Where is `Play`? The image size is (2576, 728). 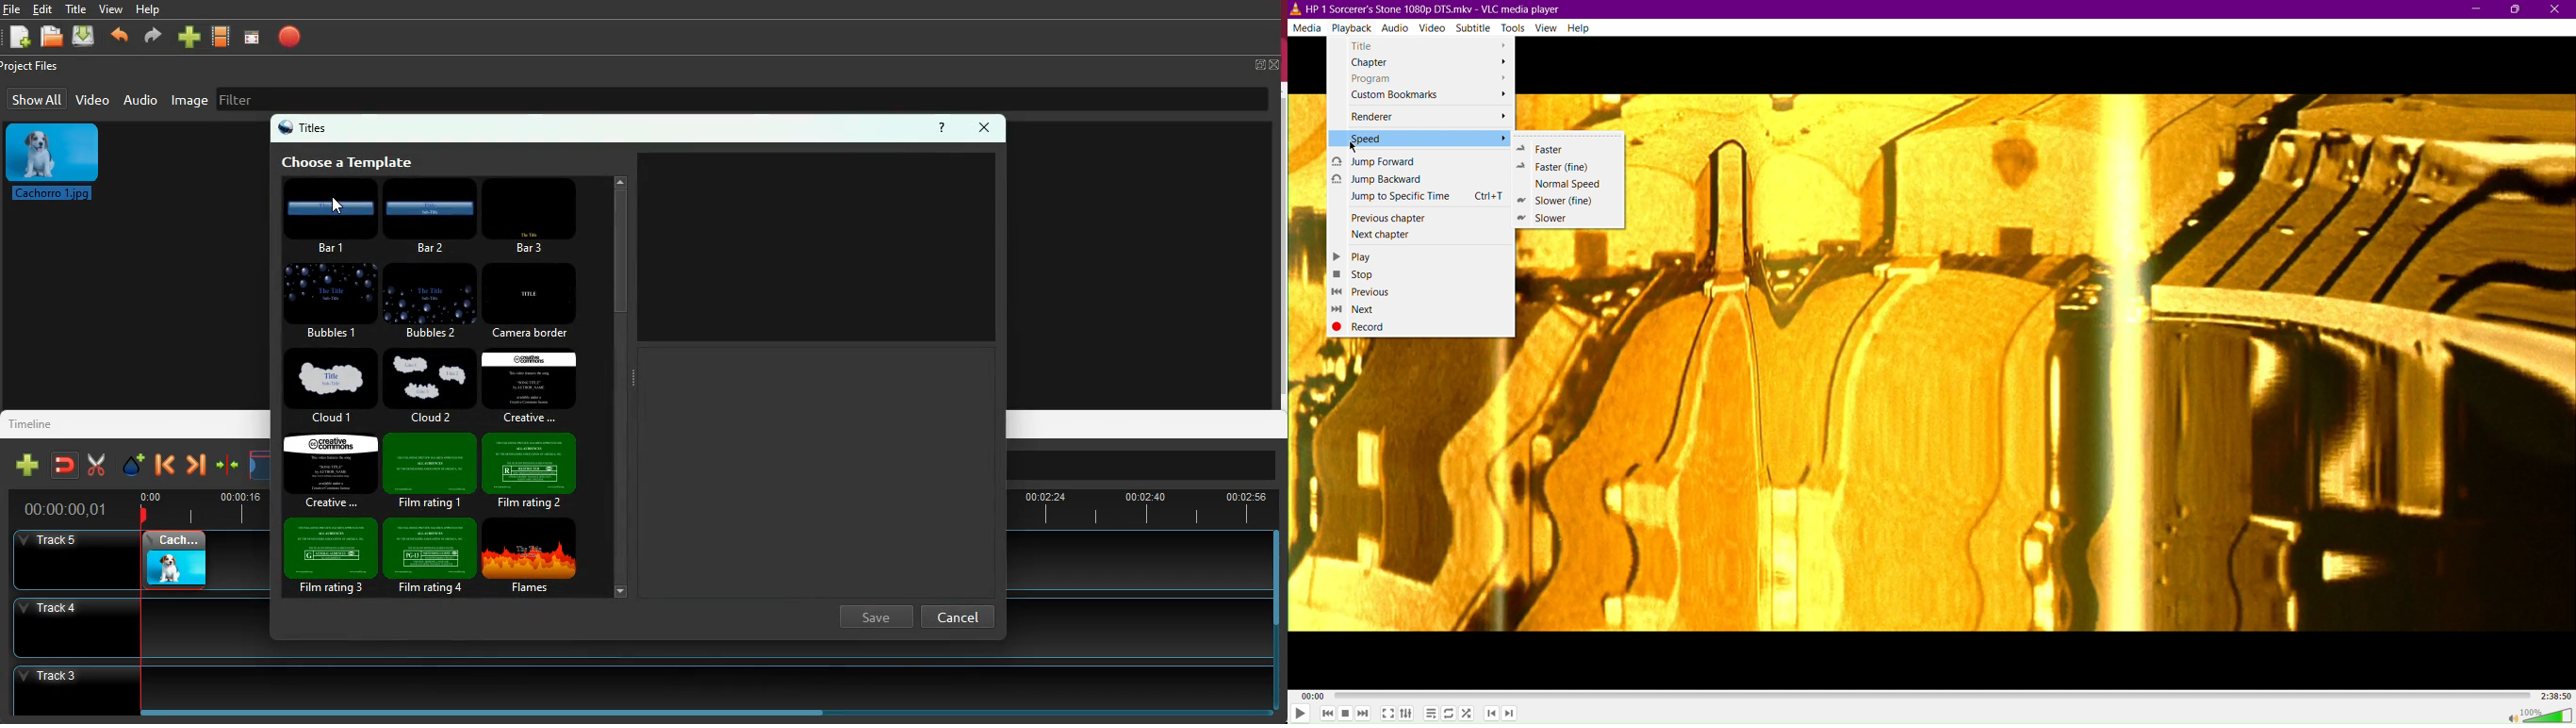
Play is located at coordinates (1300, 714).